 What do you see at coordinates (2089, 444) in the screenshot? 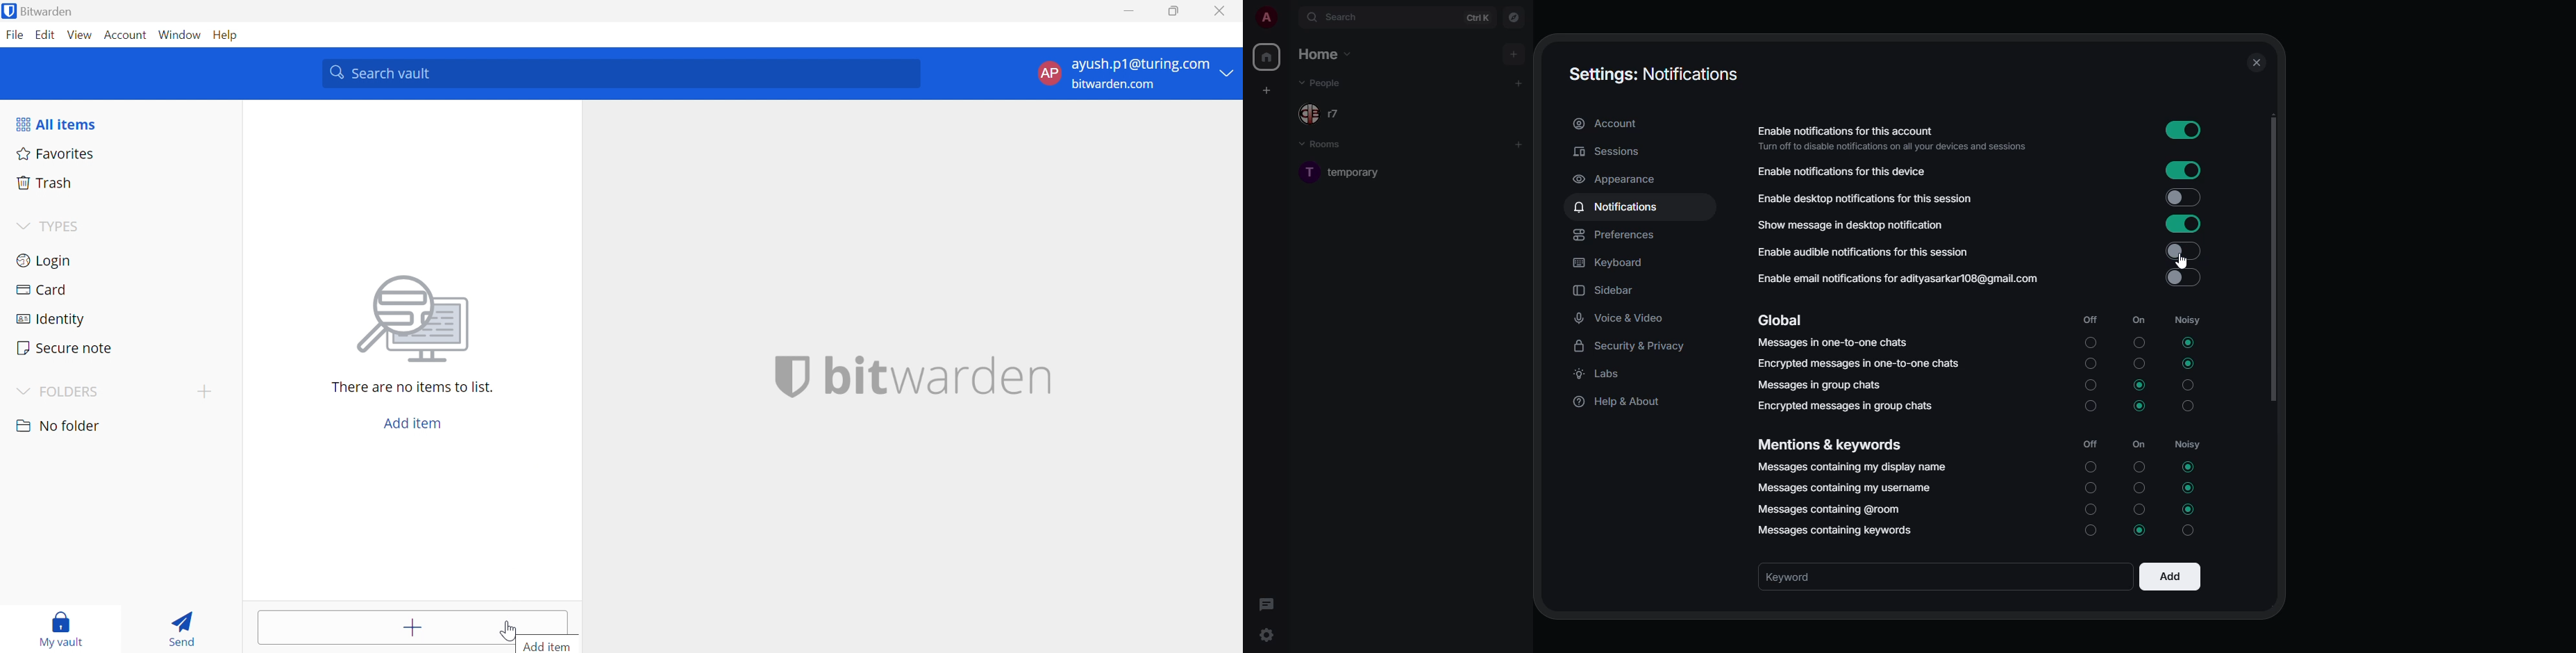
I see `off` at bounding box center [2089, 444].